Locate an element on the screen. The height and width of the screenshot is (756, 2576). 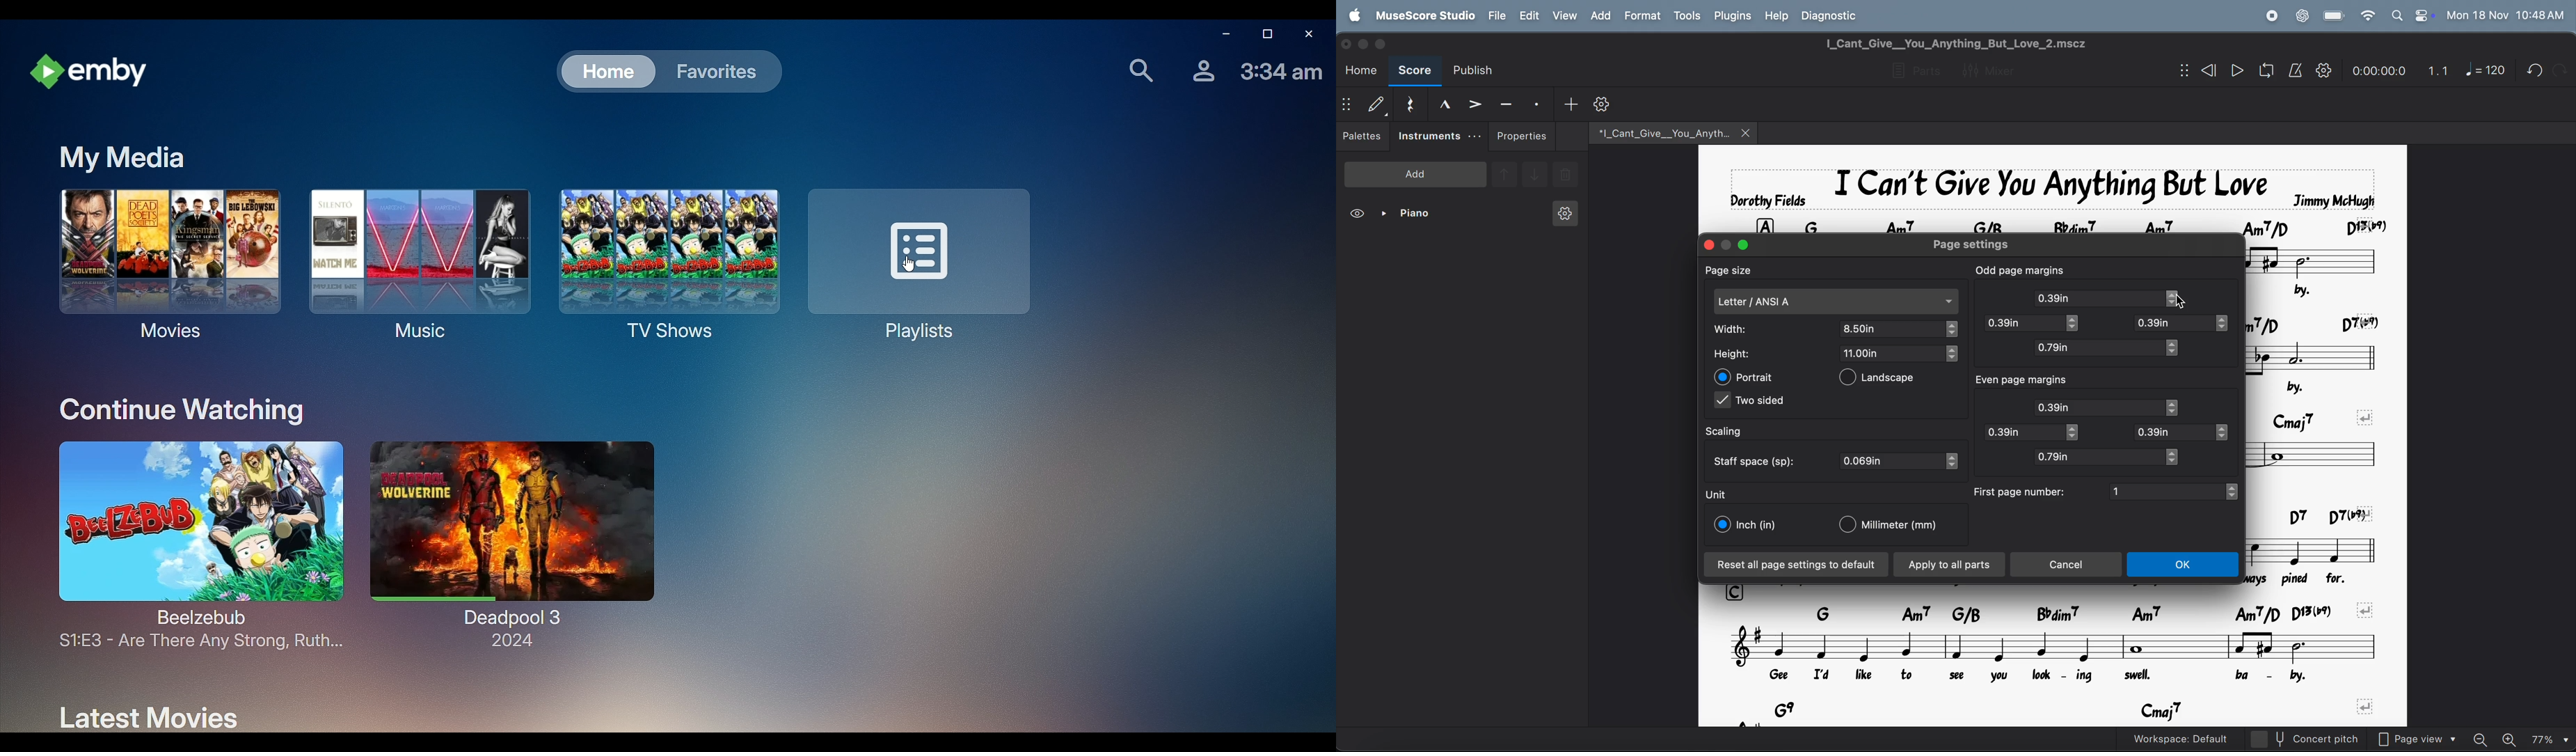
show/hide is located at coordinates (2182, 71).